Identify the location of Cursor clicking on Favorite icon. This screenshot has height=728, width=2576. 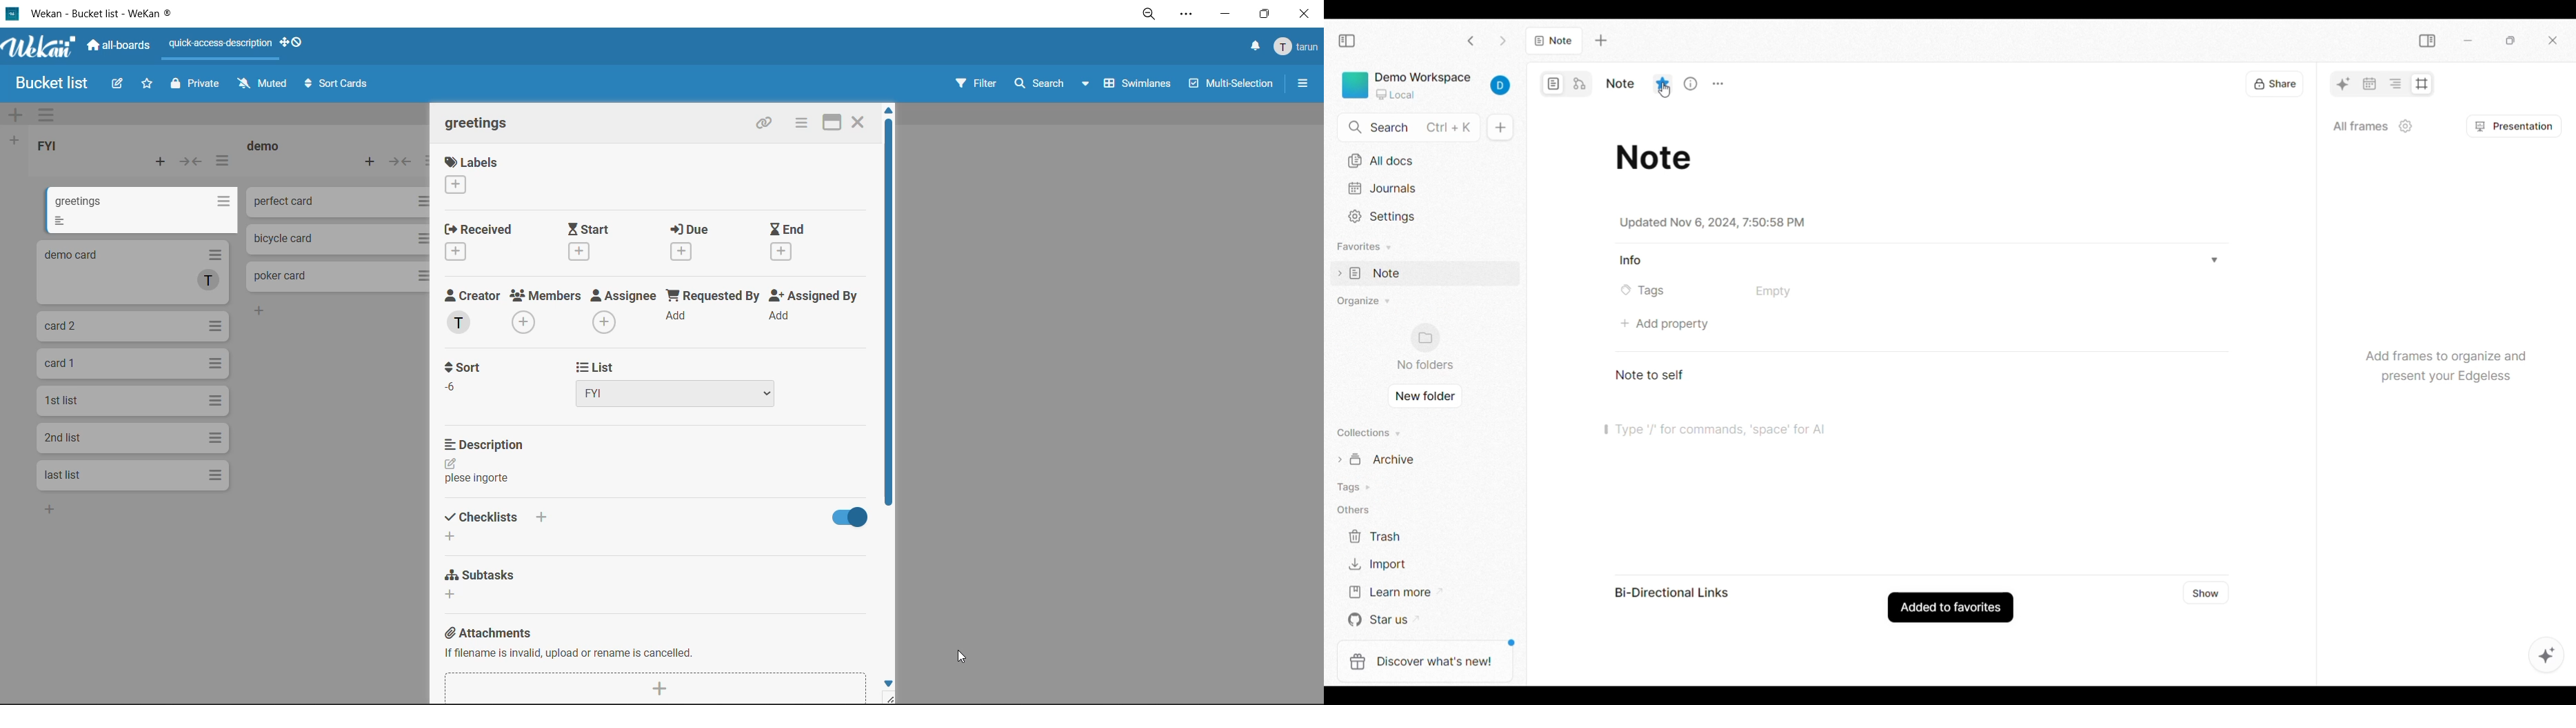
(1666, 90).